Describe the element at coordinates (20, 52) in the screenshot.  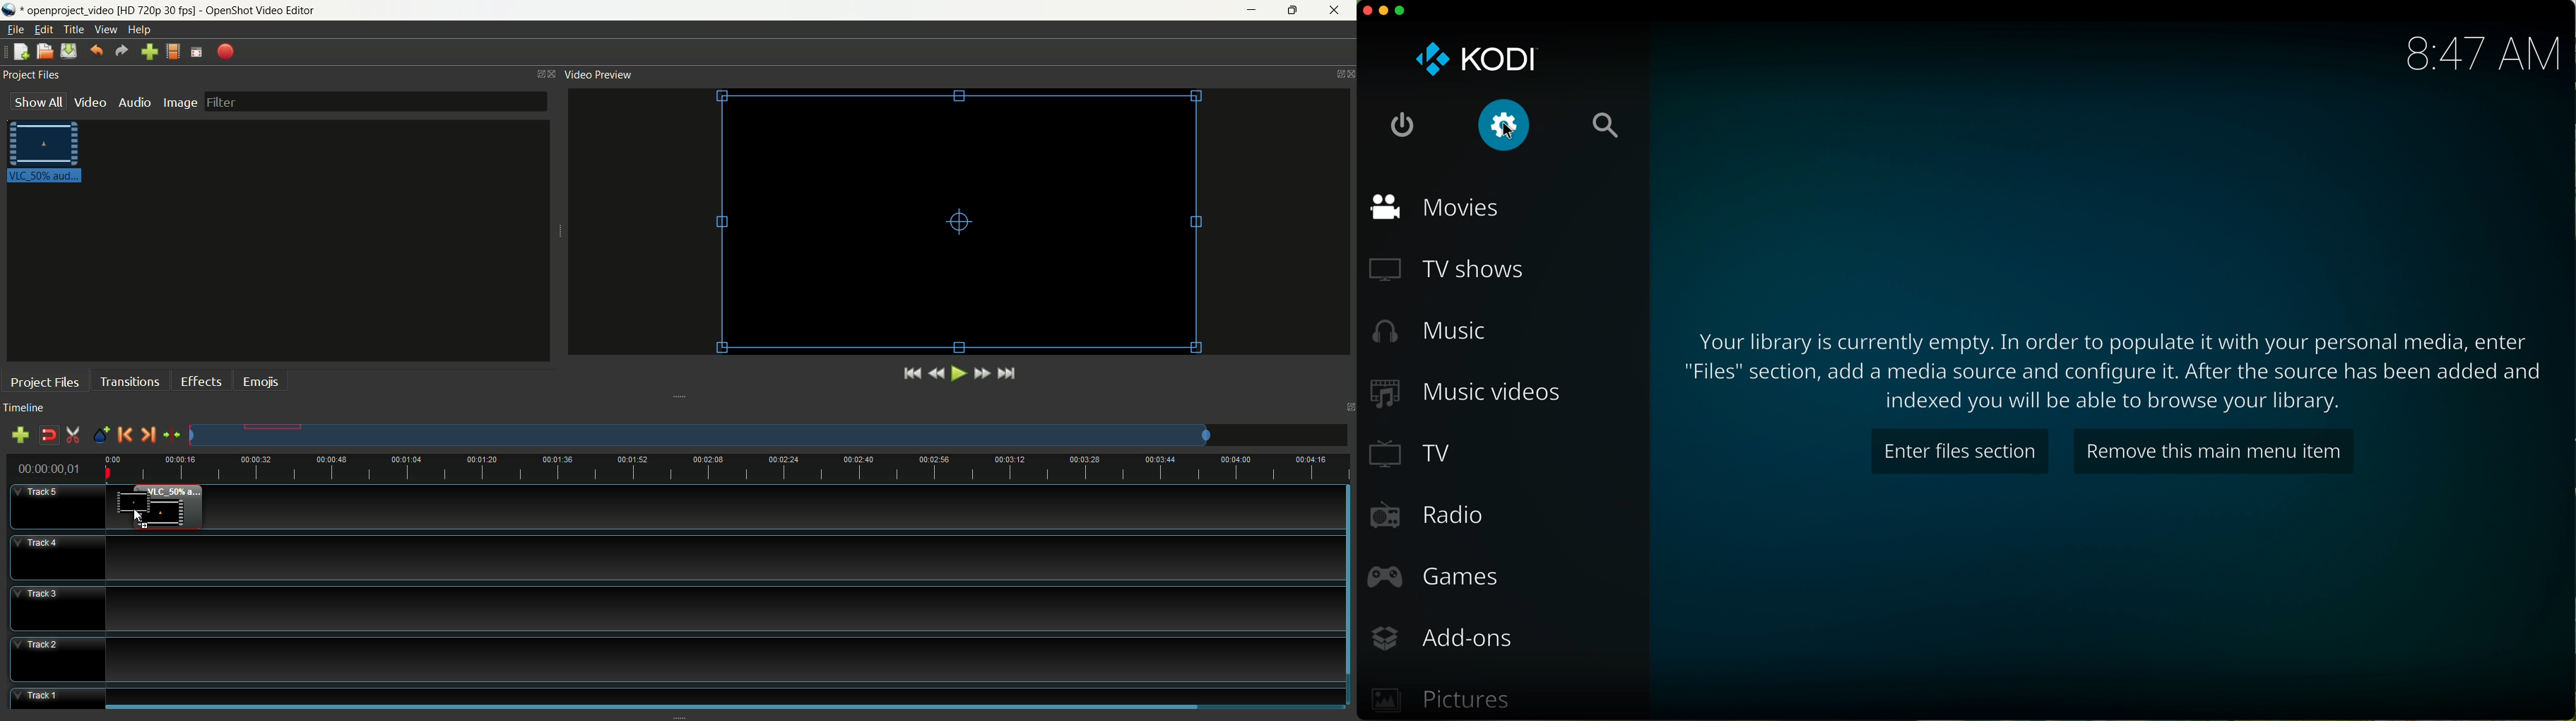
I see `new project` at that location.